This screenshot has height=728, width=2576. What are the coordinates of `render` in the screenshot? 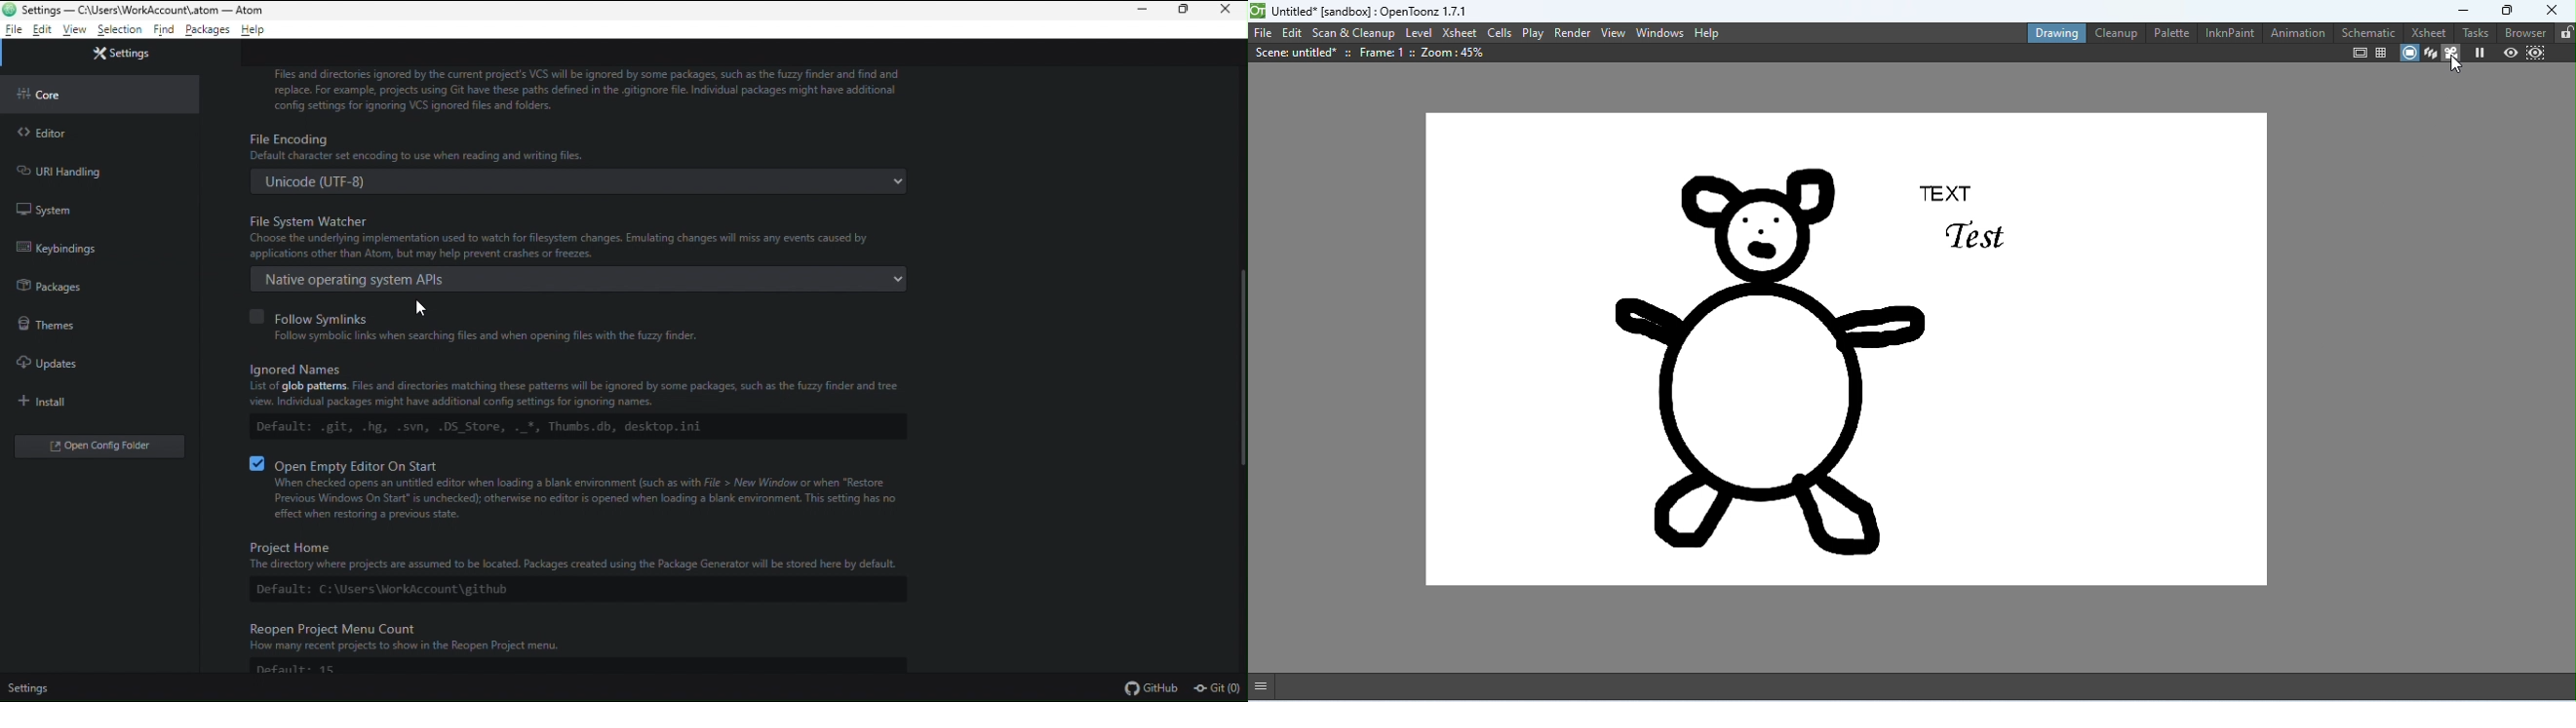 It's located at (1573, 32).